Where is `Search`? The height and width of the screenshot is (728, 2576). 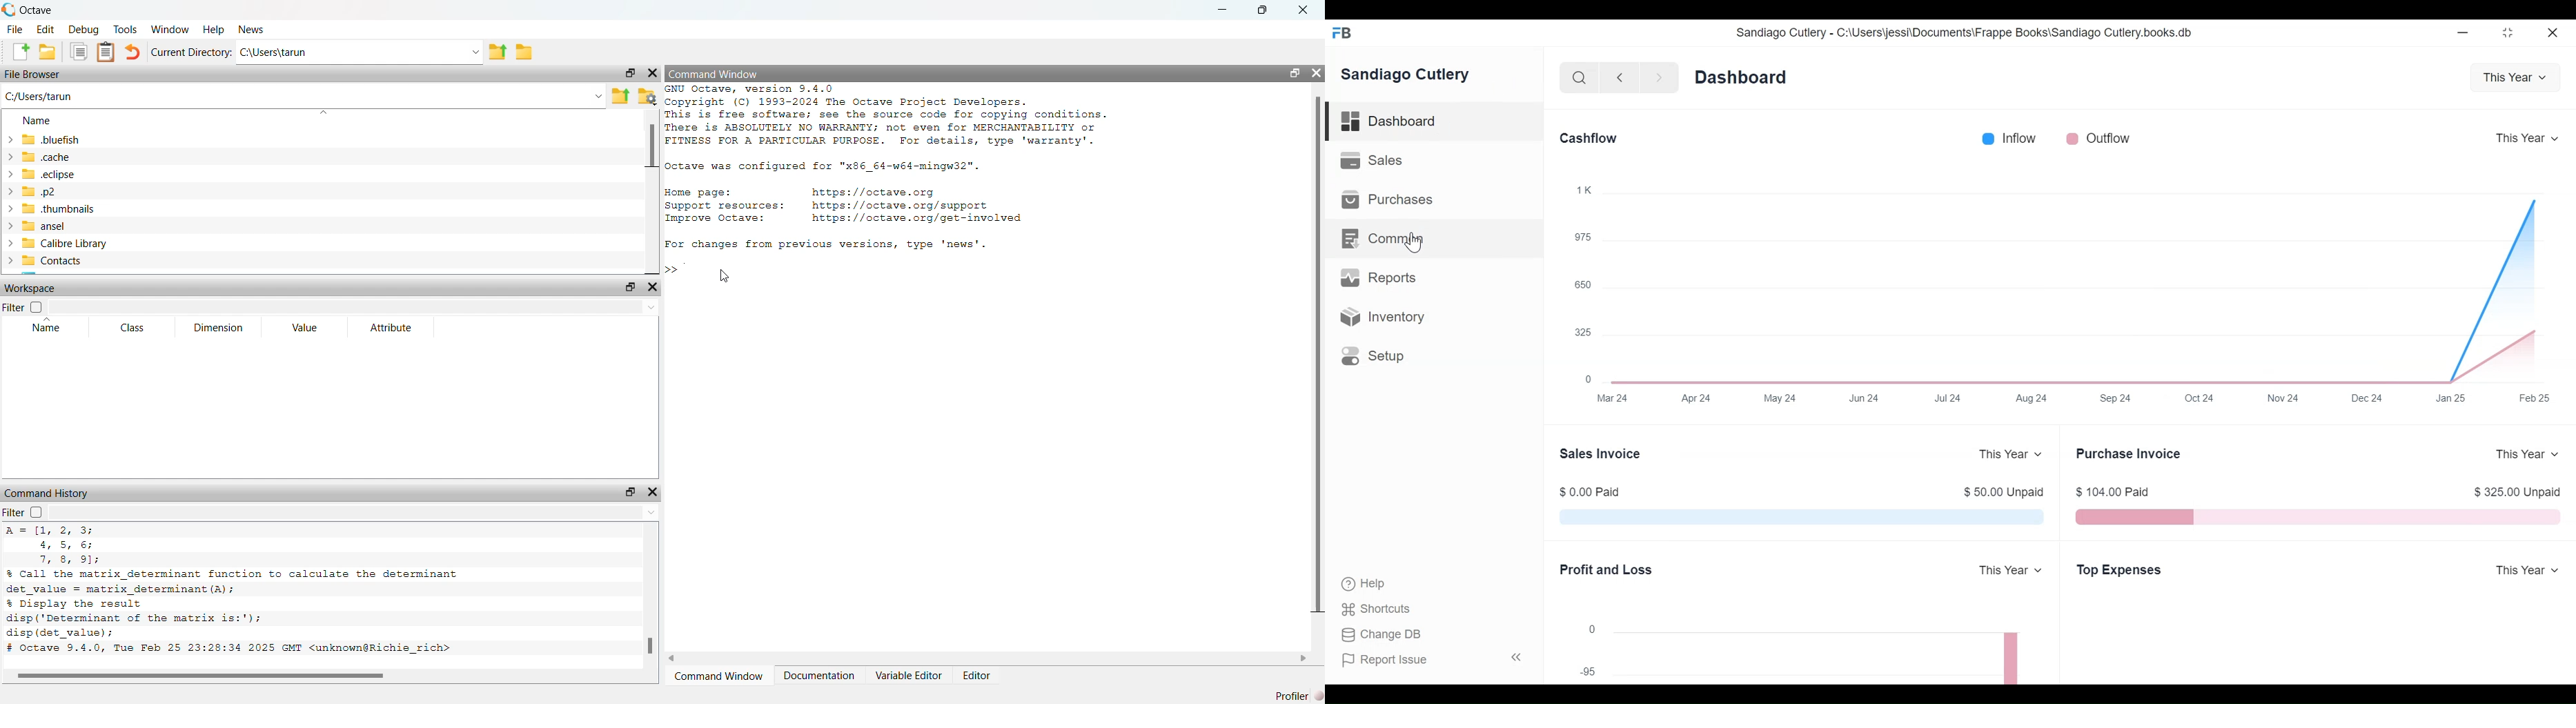
Search is located at coordinates (1578, 78).